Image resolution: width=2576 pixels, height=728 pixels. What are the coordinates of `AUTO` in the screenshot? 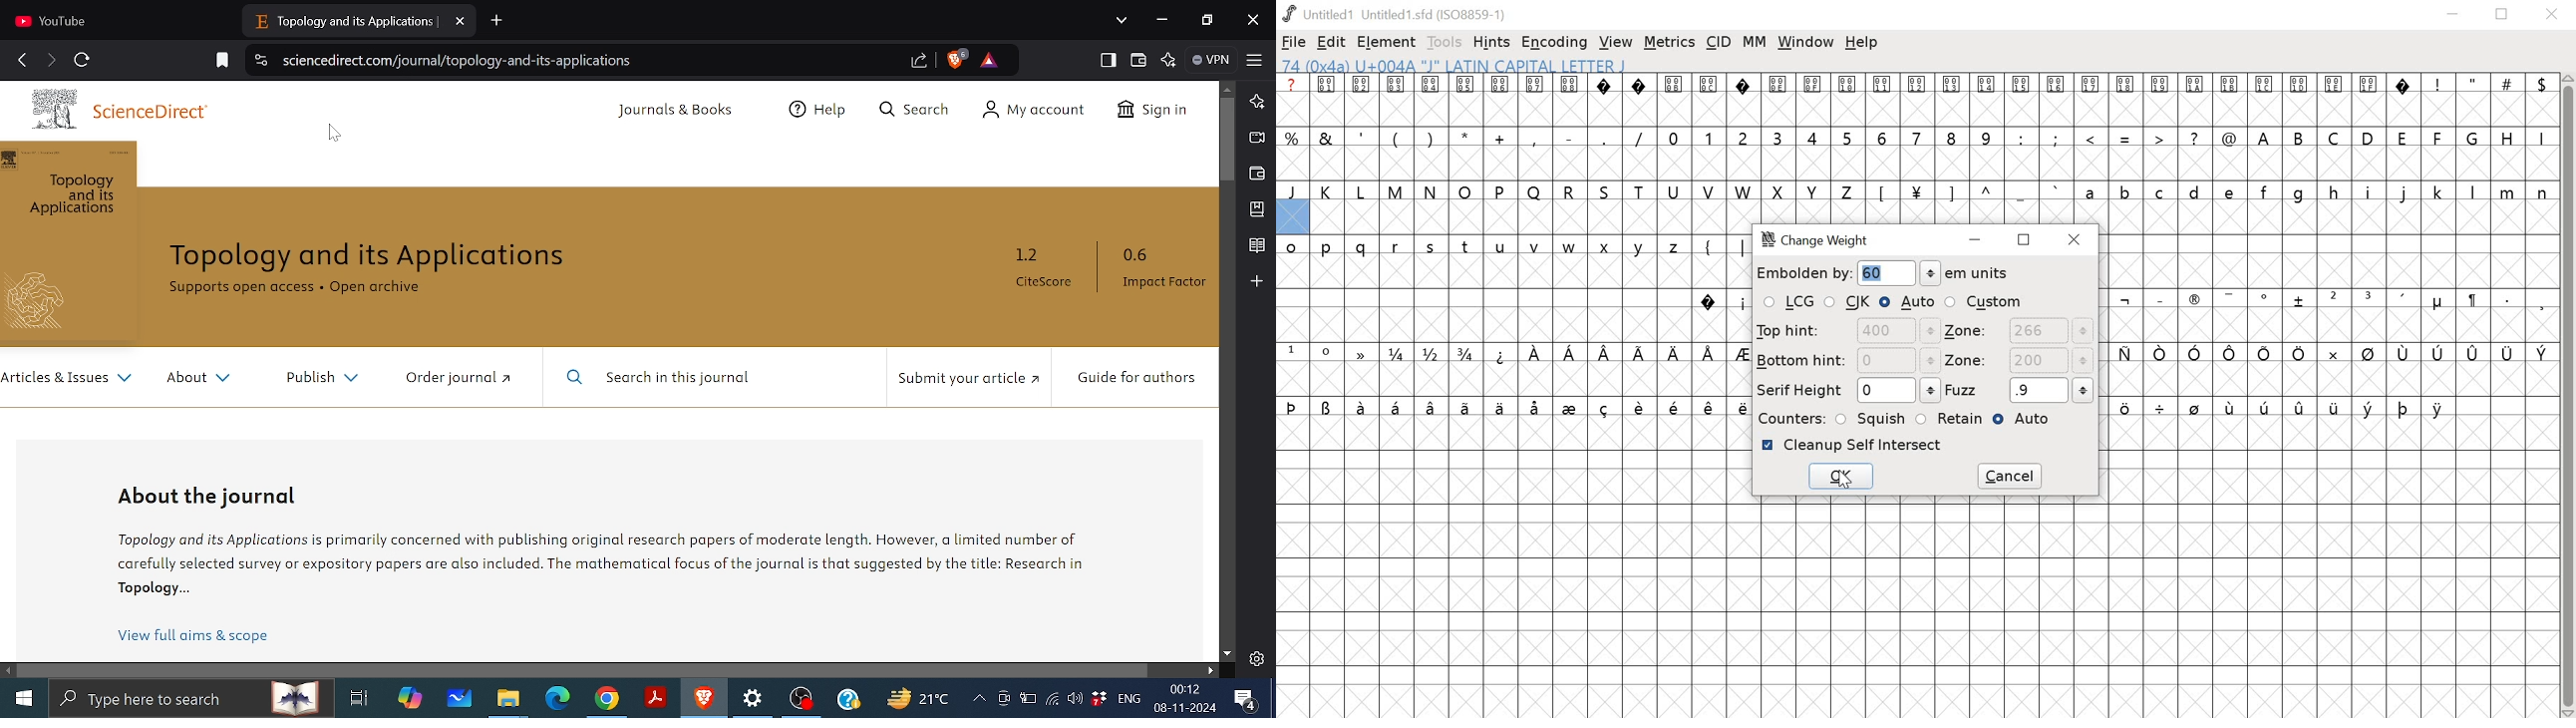 It's located at (1908, 302).